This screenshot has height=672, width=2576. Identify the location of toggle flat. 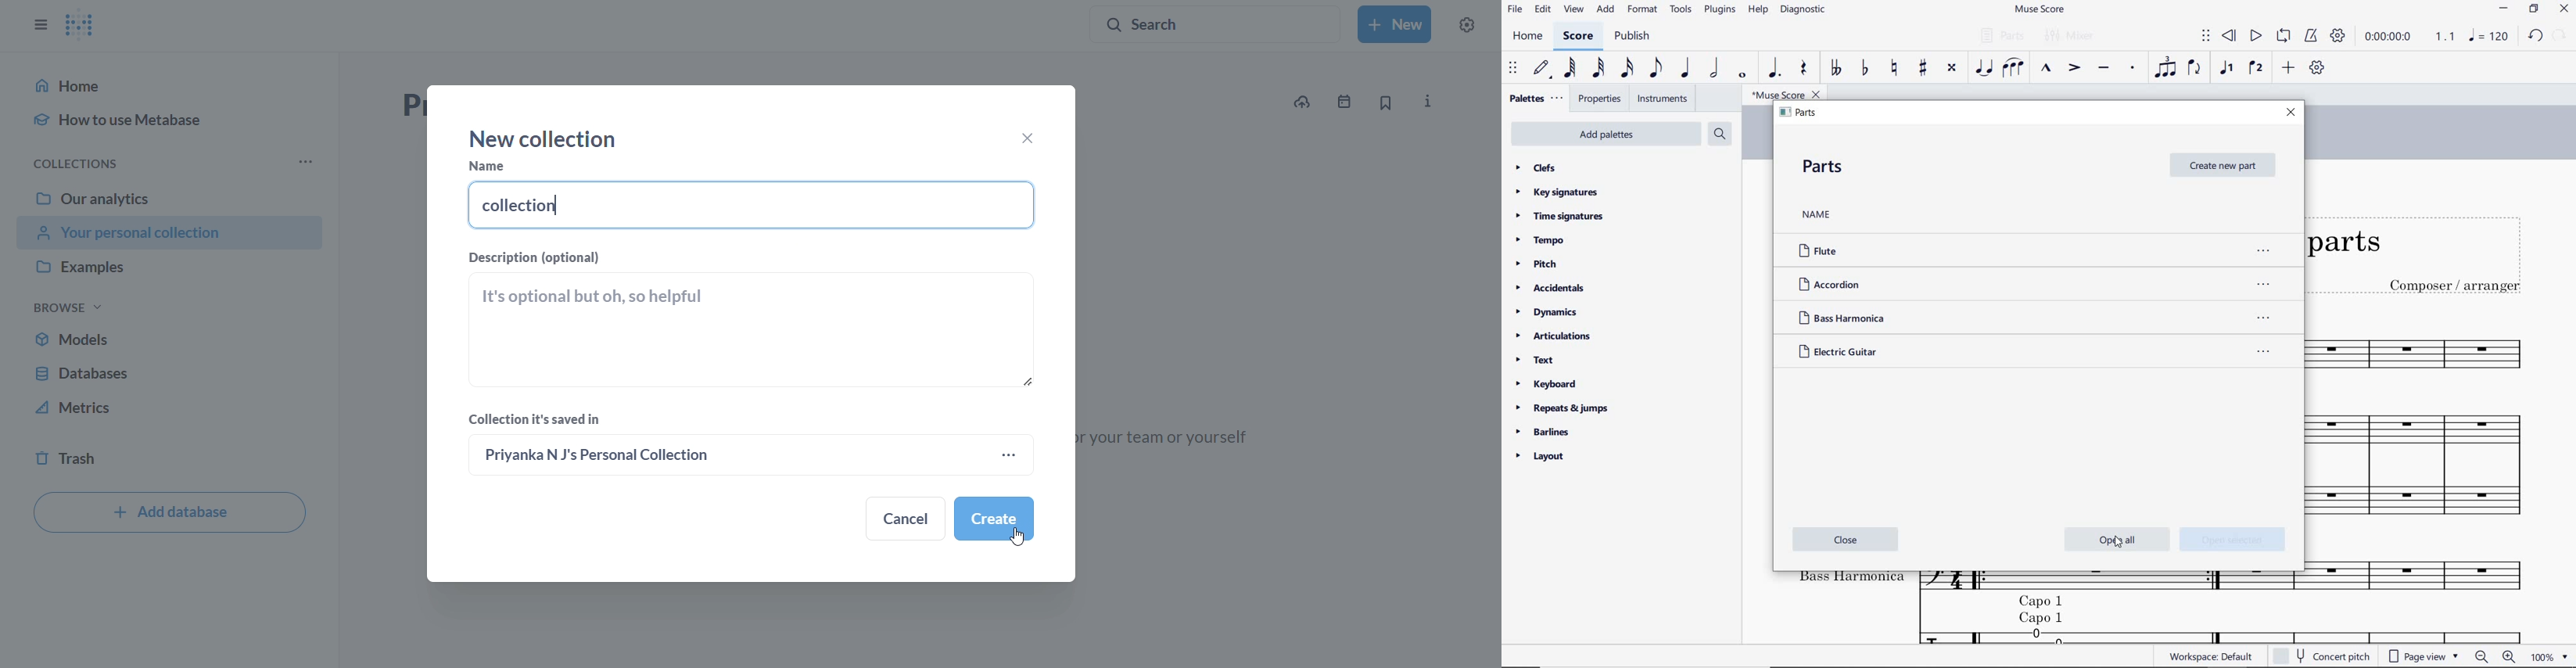
(1864, 68).